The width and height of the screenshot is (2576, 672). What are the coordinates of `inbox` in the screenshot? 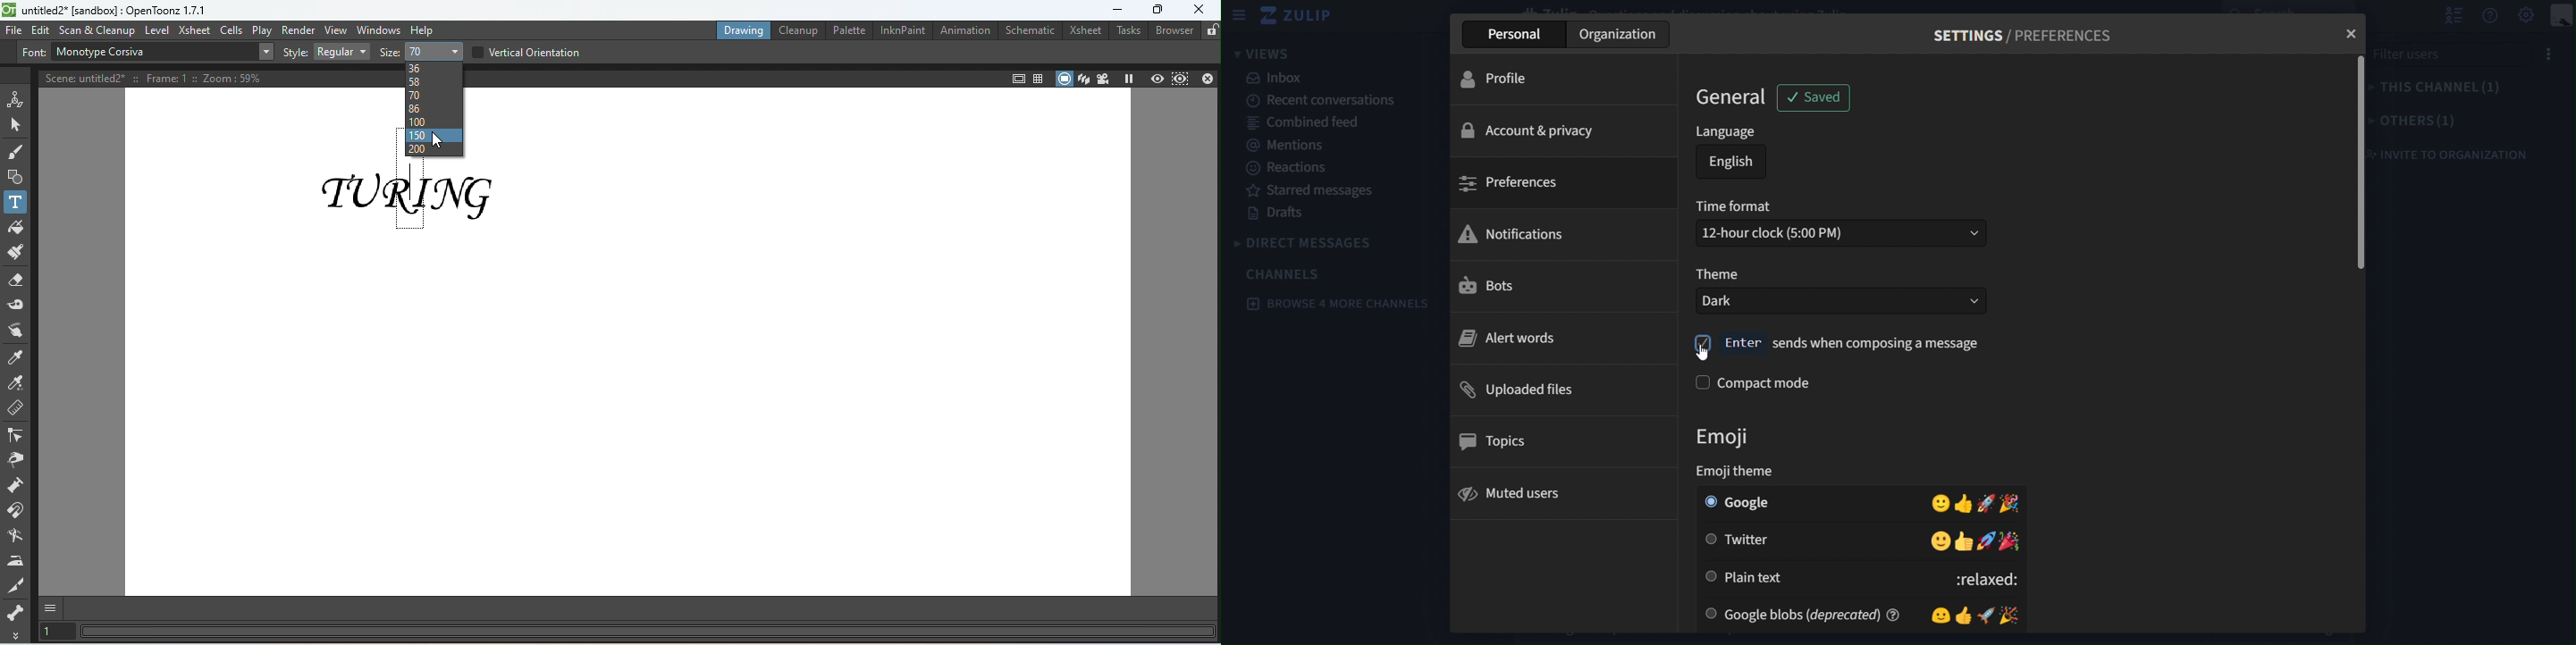 It's located at (1280, 79).